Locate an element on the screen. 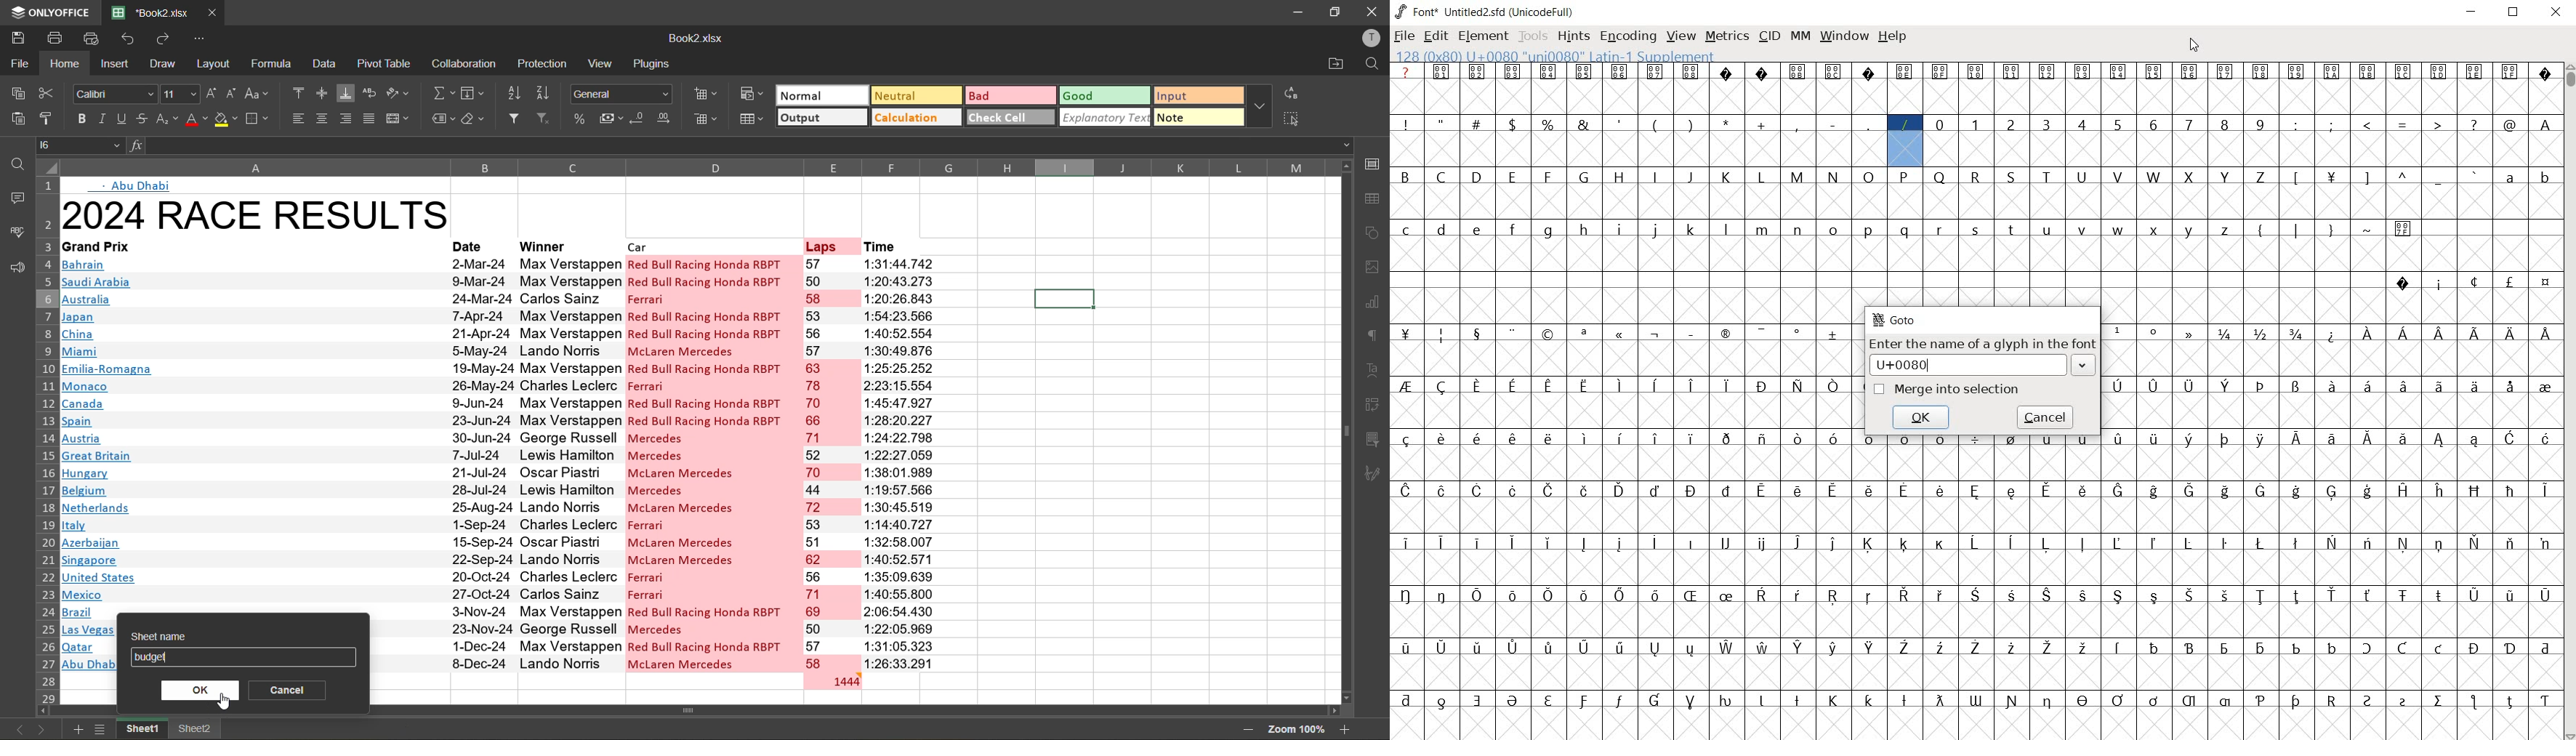 This screenshot has height=756, width=2576. draw is located at coordinates (165, 63).